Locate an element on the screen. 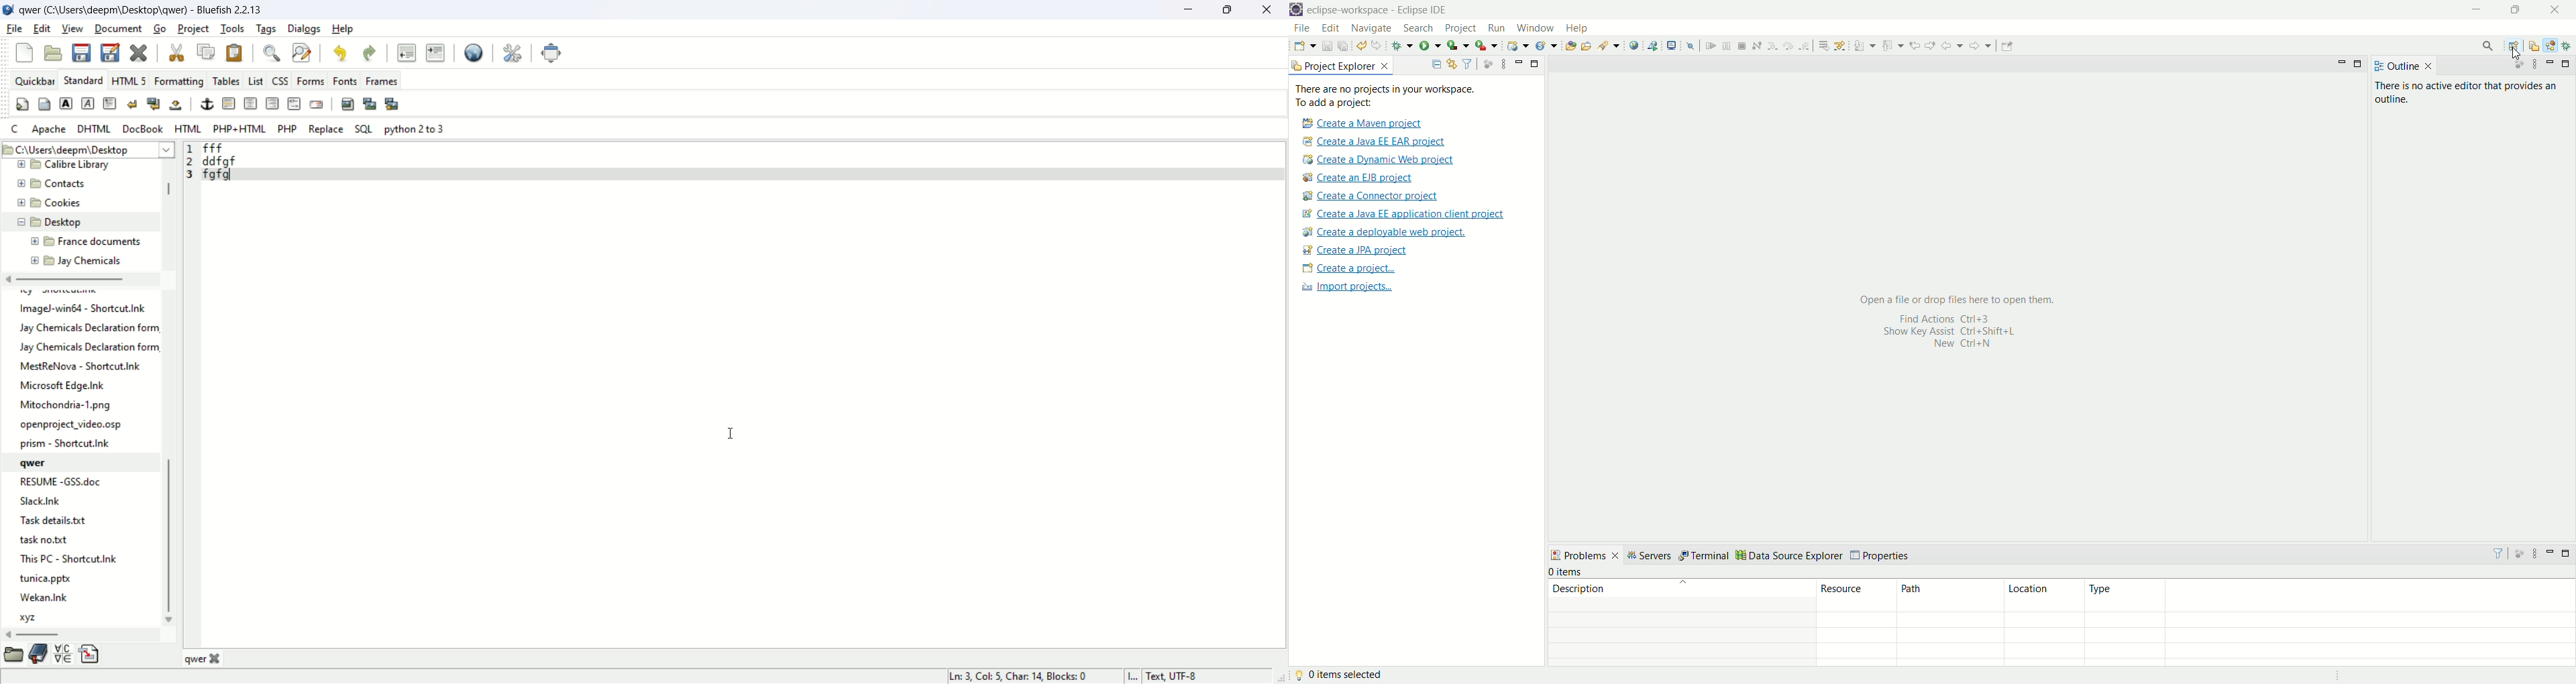 The width and height of the screenshot is (2576, 700). file is located at coordinates (82, 367).